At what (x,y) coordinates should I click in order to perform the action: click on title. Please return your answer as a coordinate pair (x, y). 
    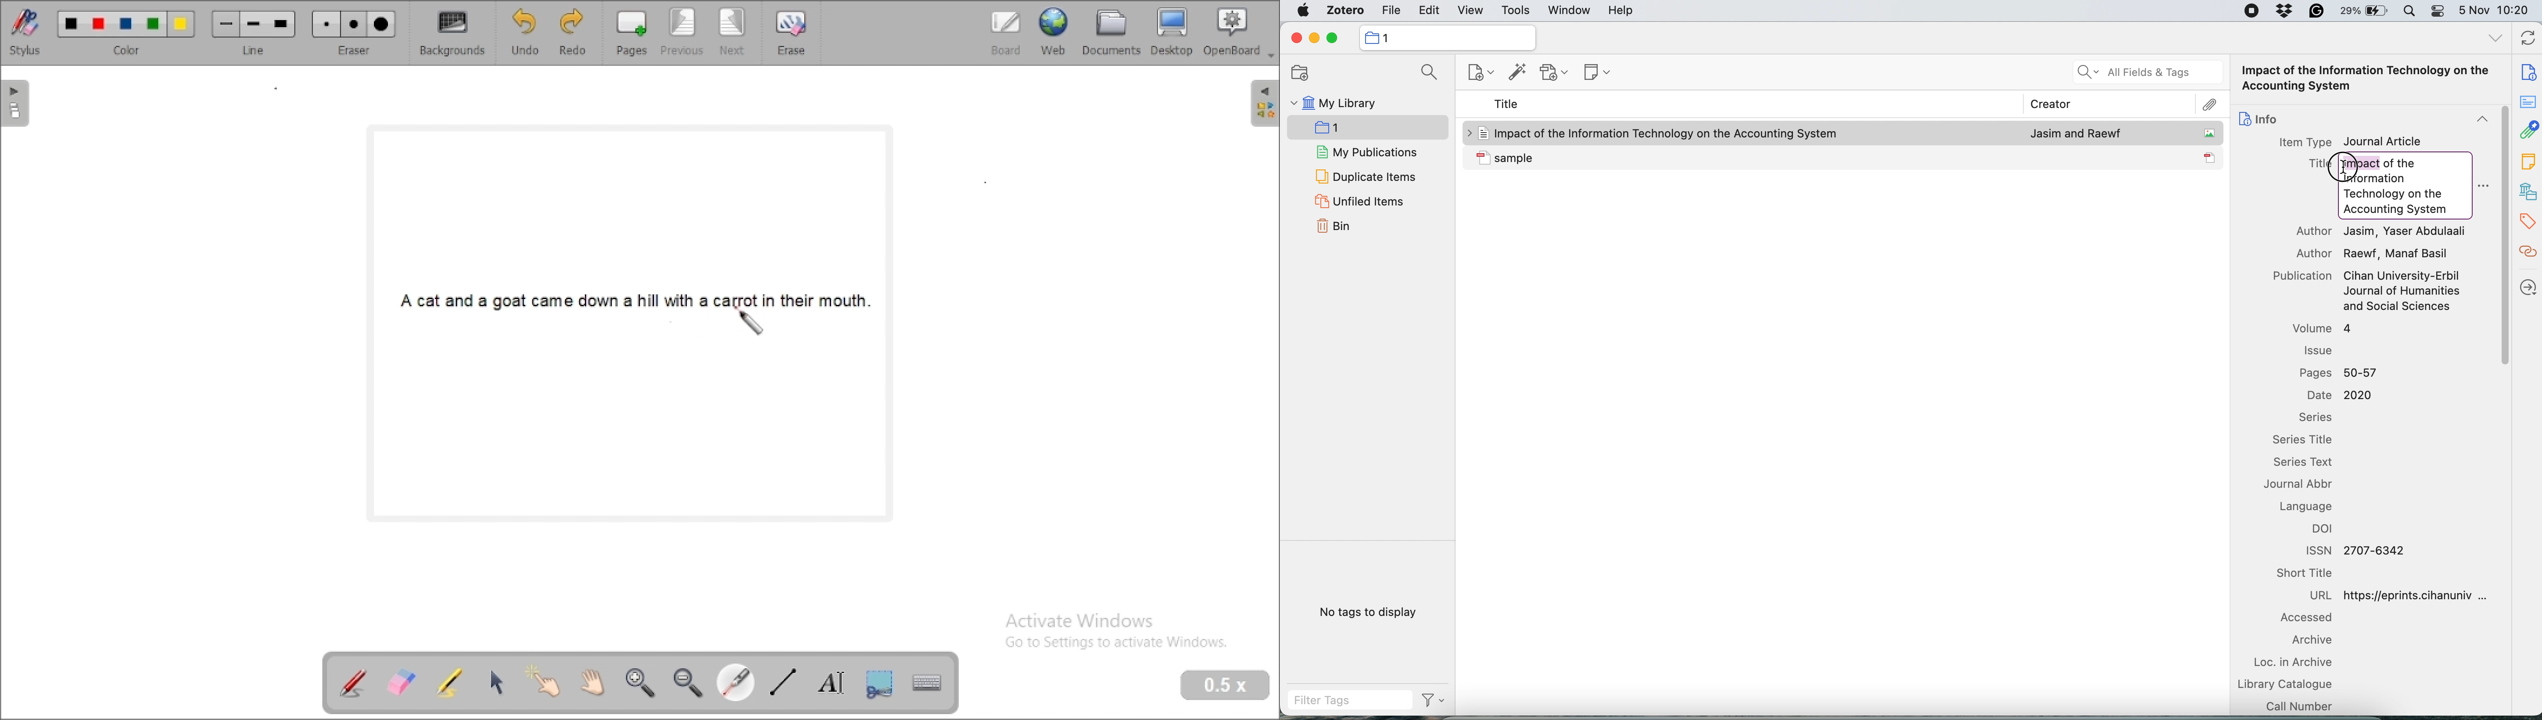
    Looking at the image, I should click on (1507, 106).